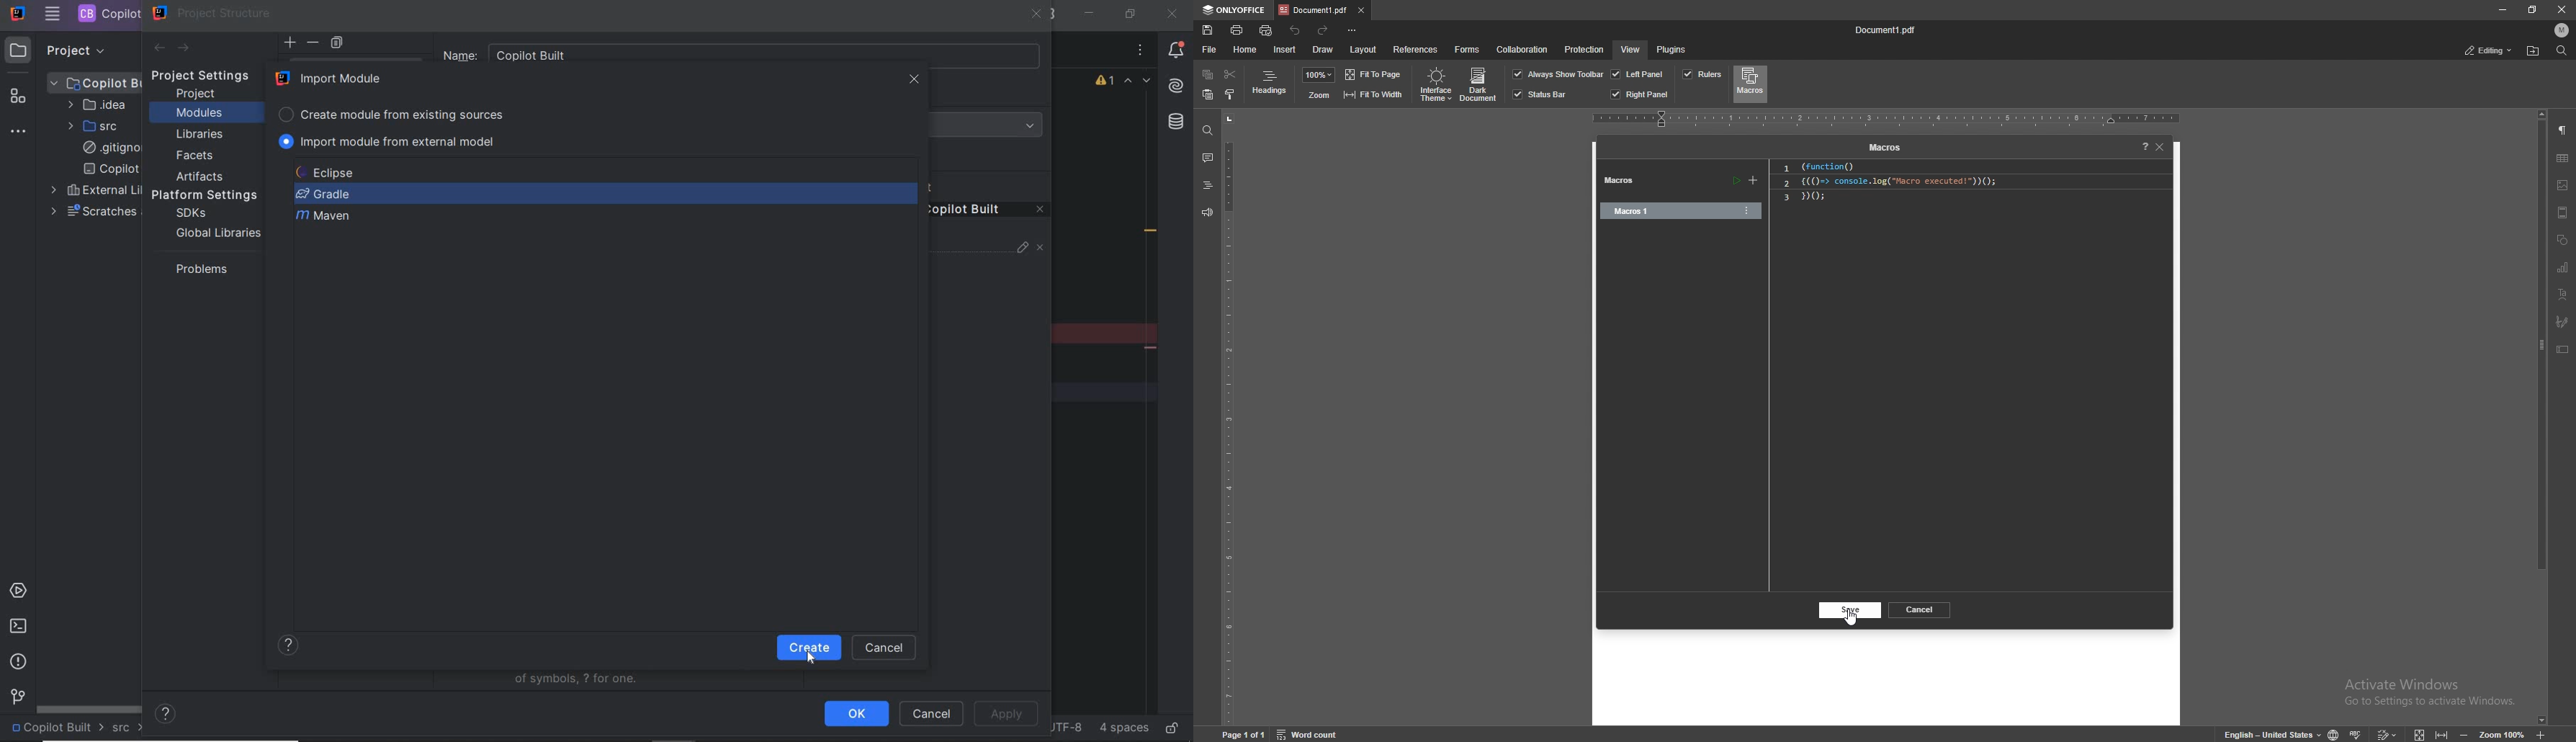 This screenshot has width=2576, height=756. I want to click on image, so click(2563, 184).